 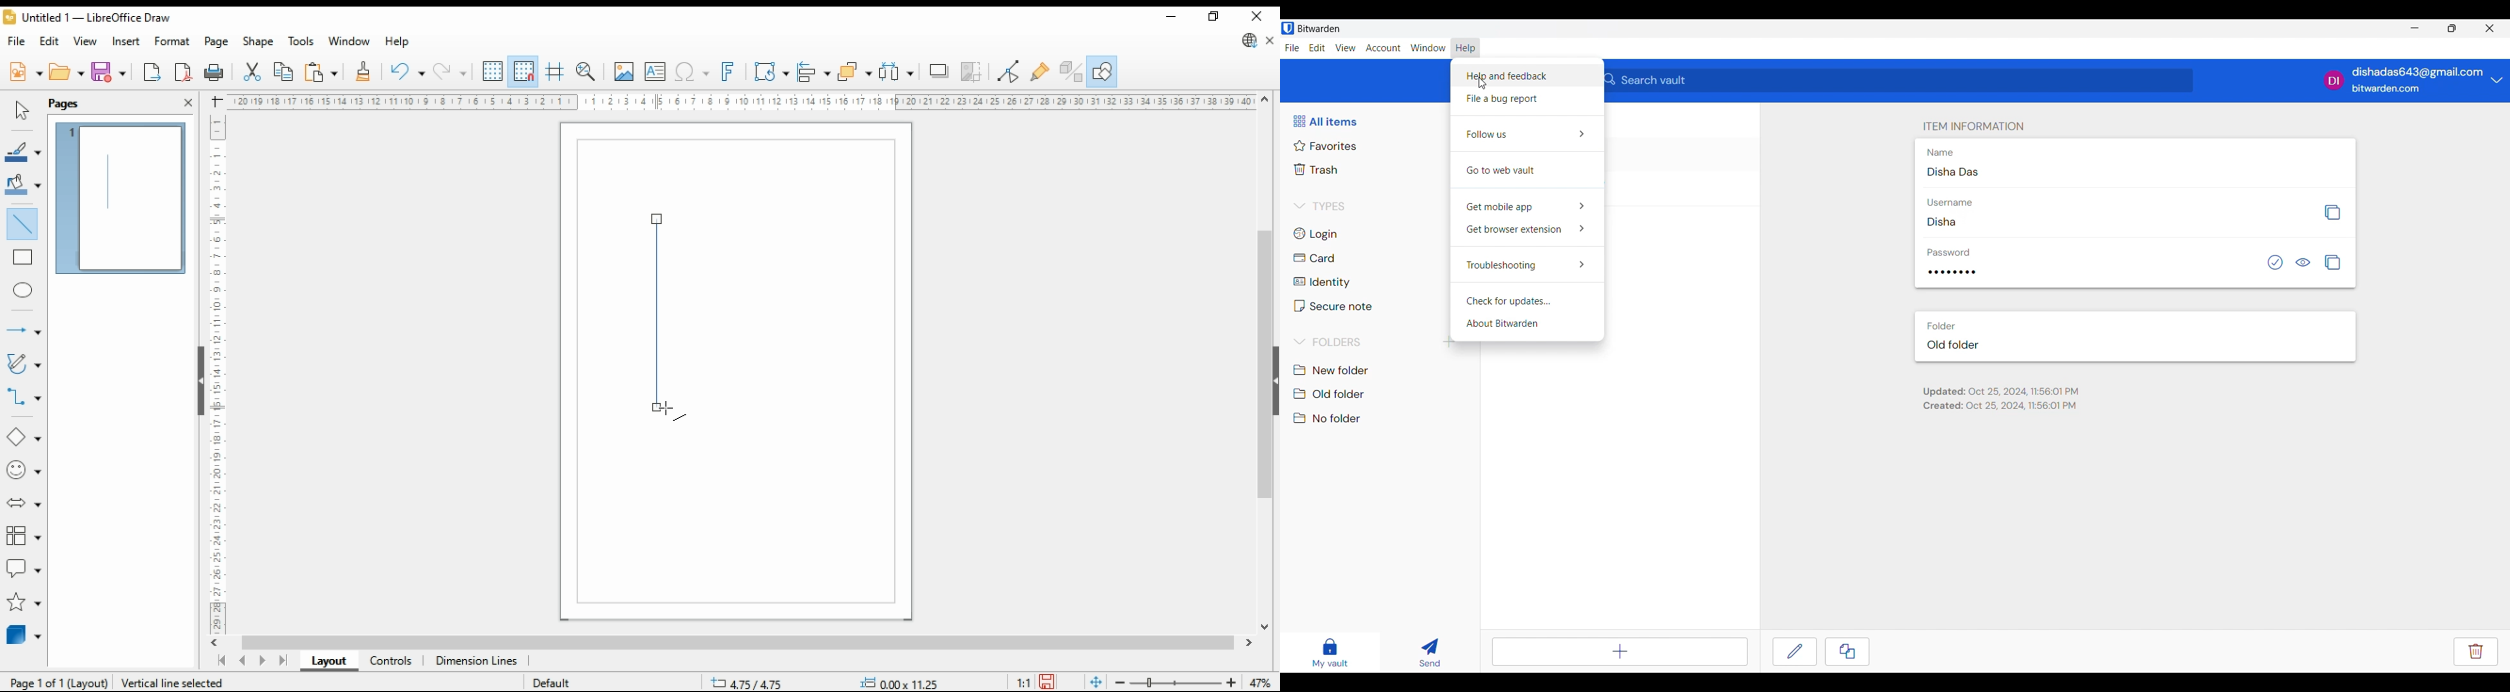 I want to click on decrease zoom, so click(x=1118, y=681).